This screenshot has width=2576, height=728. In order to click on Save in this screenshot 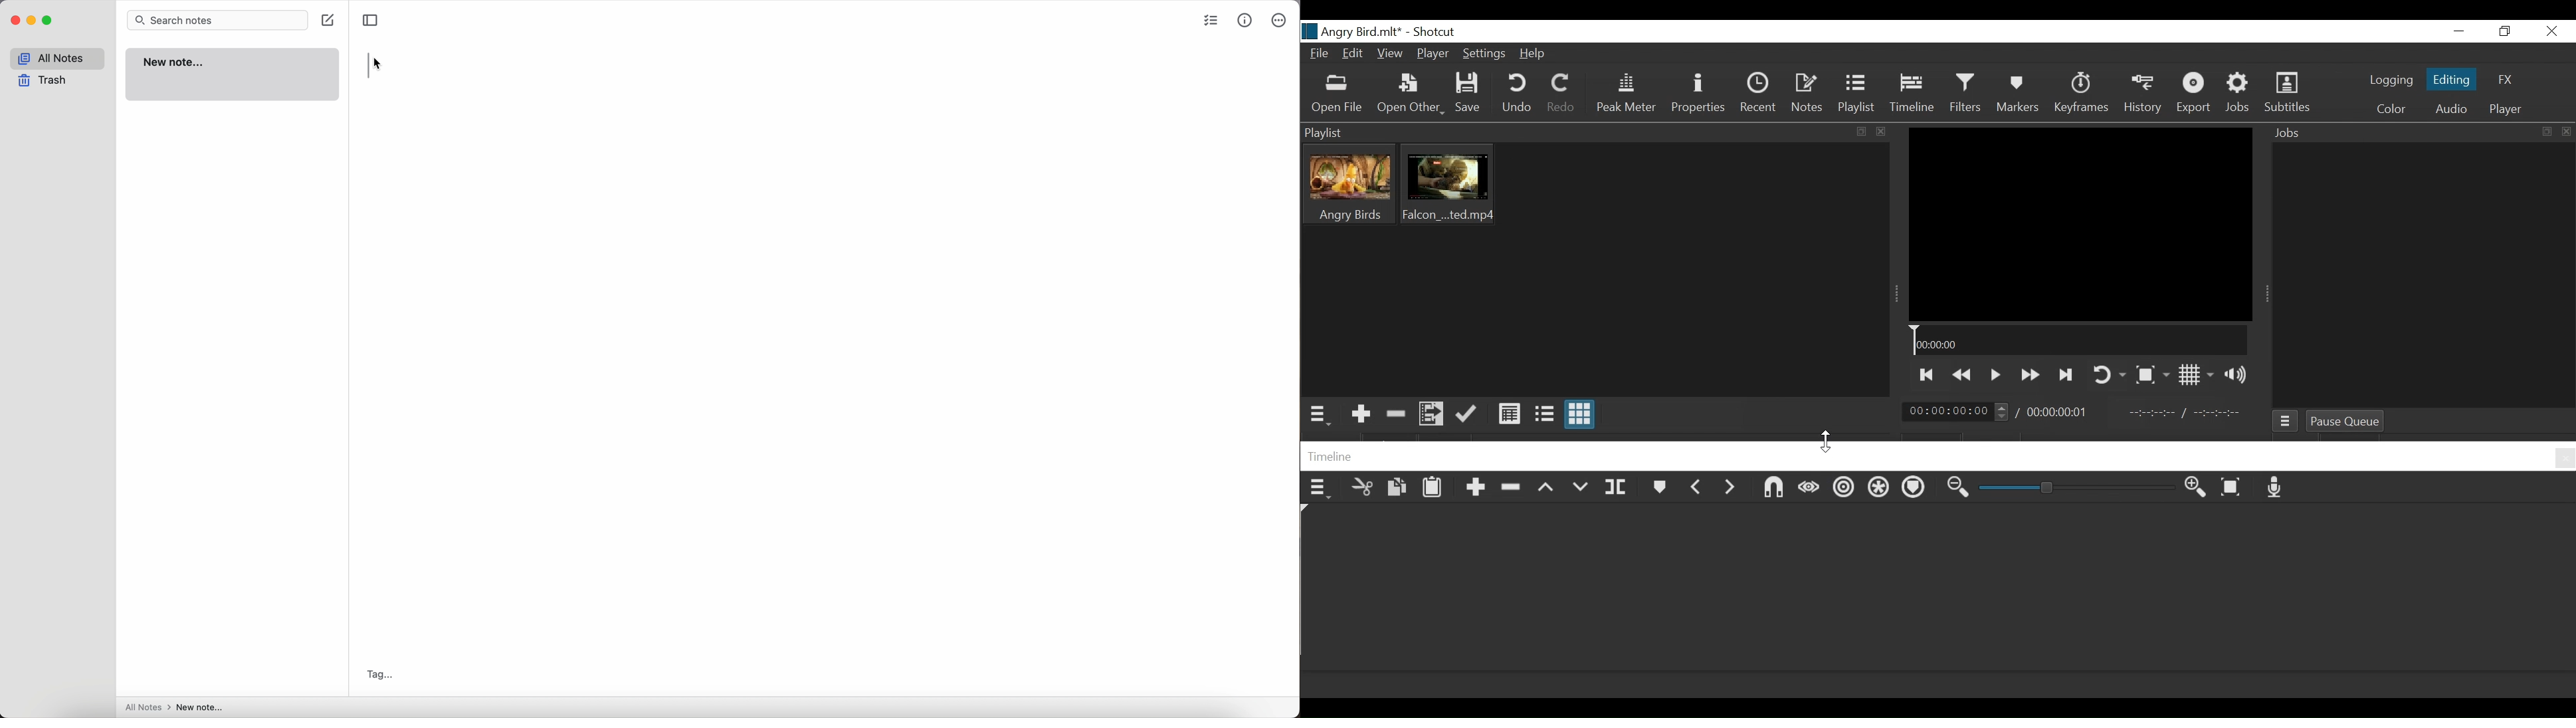, I will do `click(1471, 93)`.